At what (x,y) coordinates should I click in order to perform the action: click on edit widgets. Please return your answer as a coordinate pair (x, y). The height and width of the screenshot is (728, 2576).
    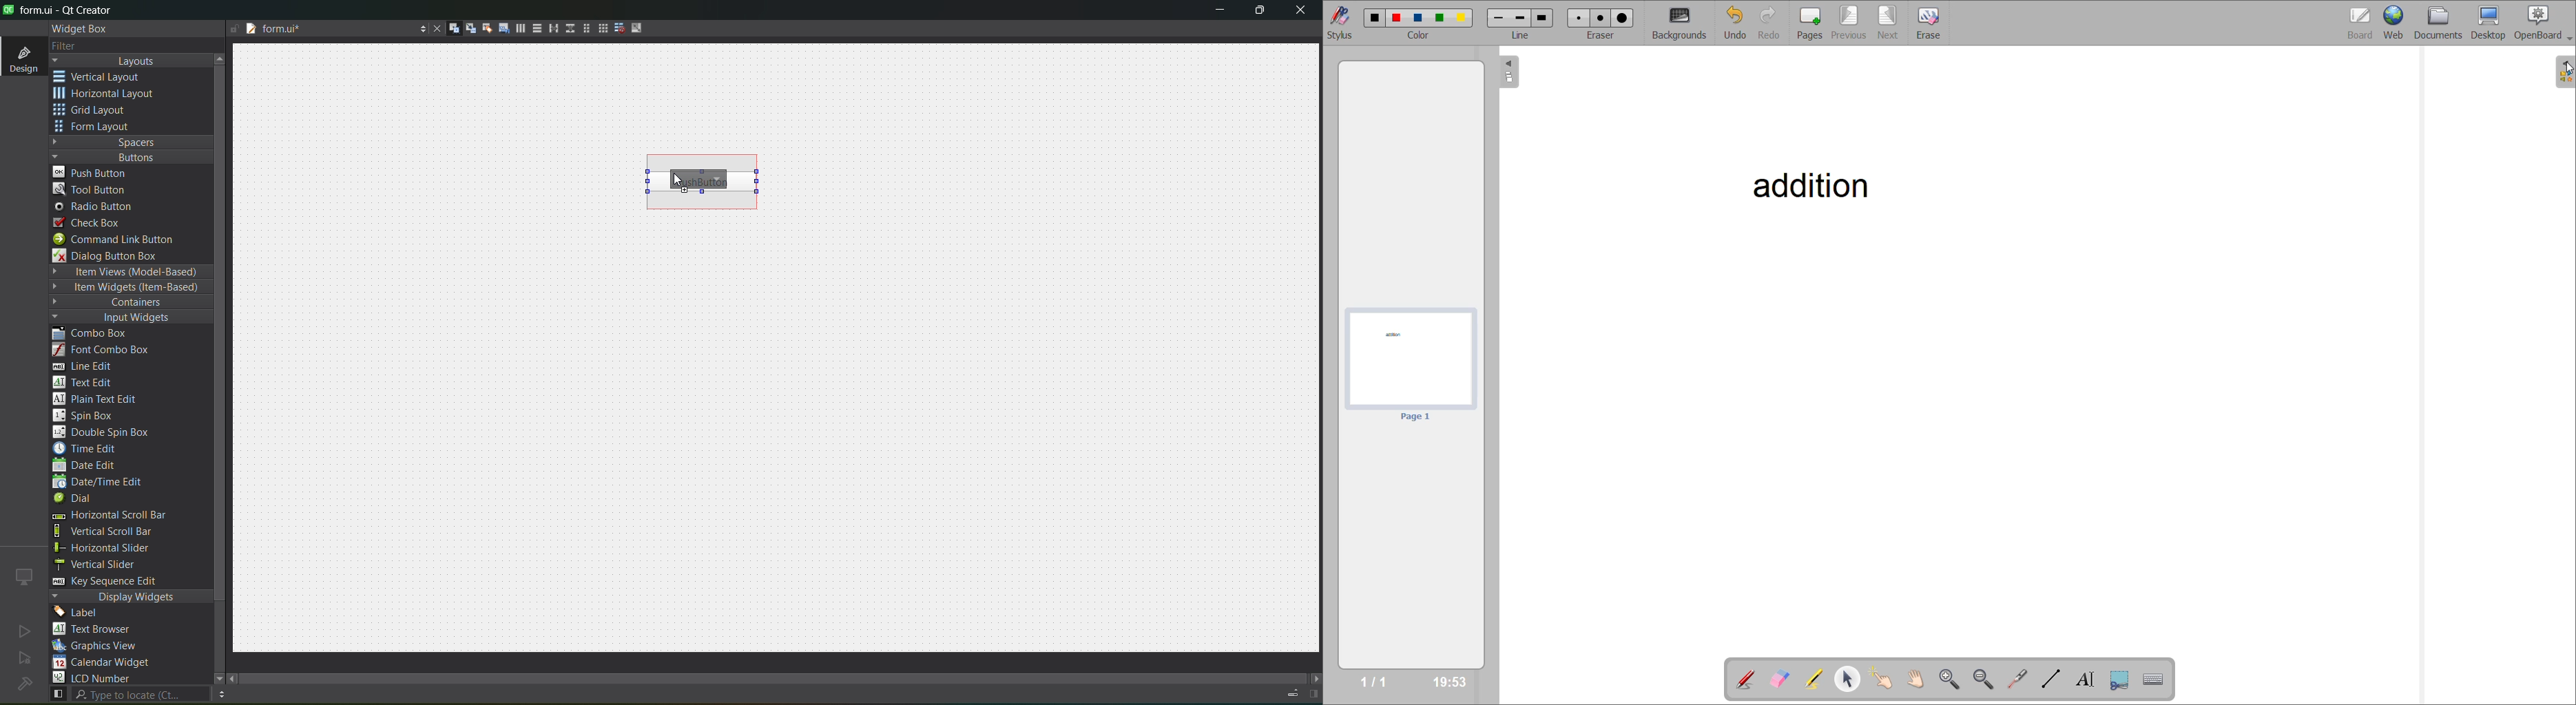
    Looking at the image, I should click on (448, 29).